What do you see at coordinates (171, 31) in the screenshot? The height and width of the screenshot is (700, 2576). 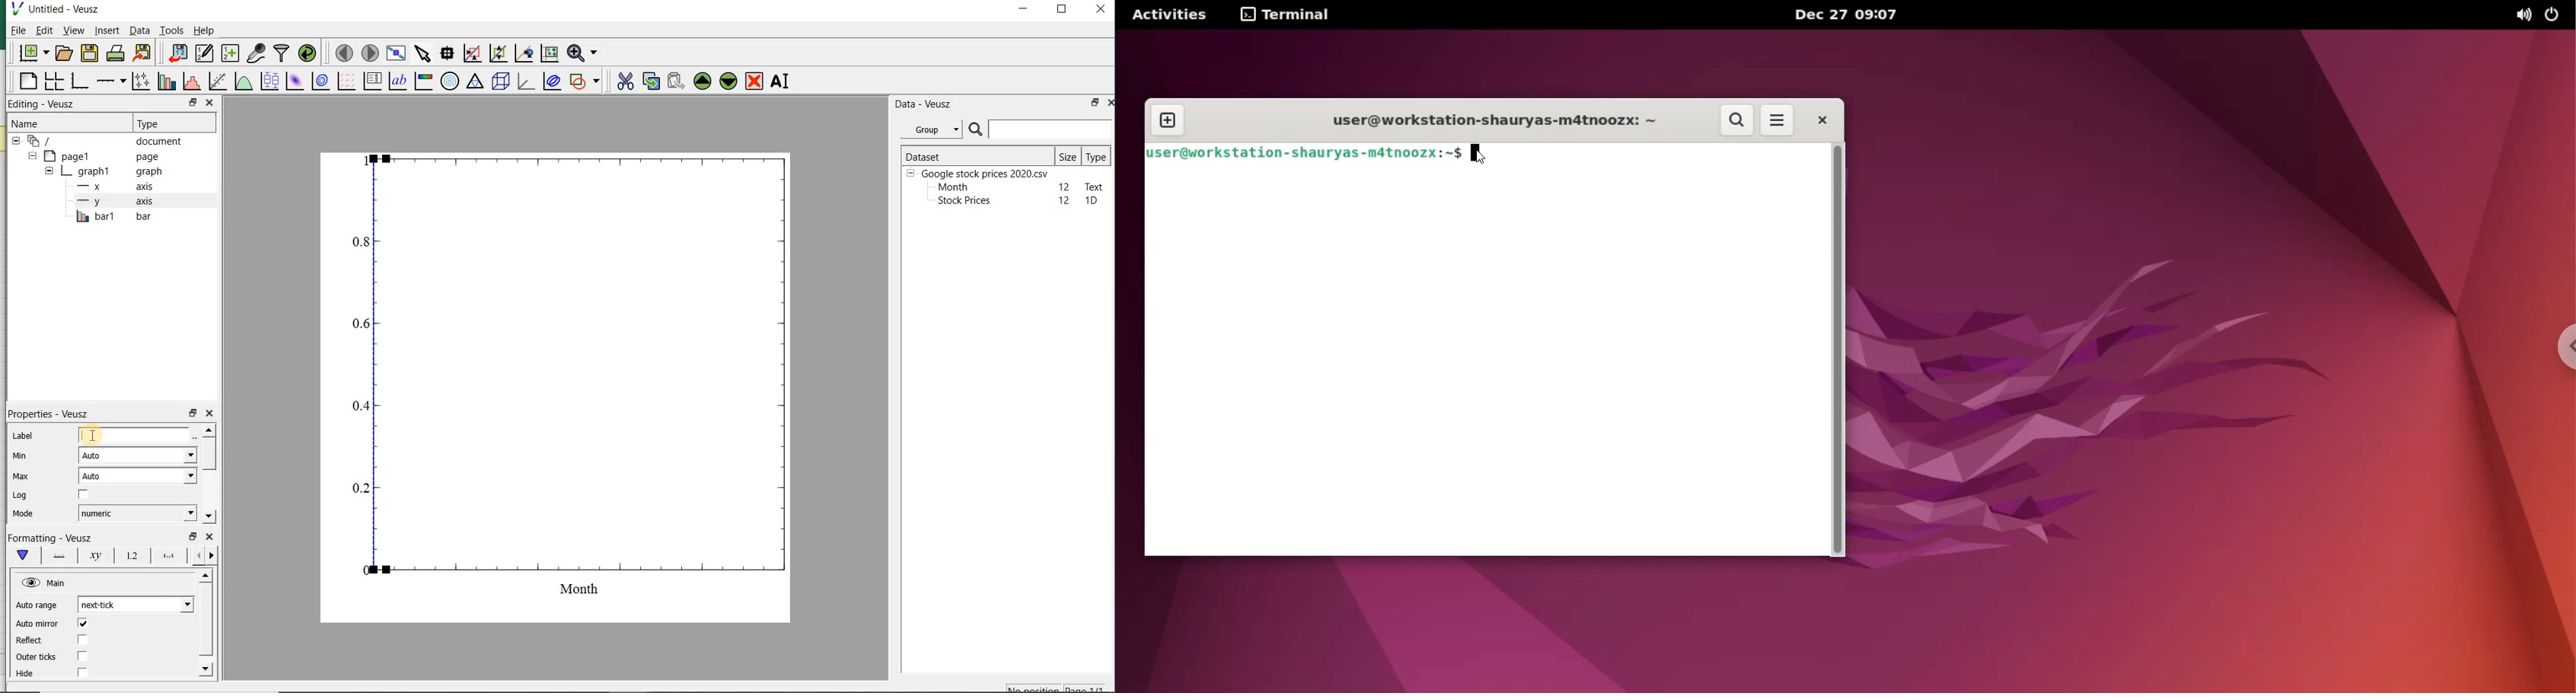 I see `Tools` at bounding box center [171, 31].